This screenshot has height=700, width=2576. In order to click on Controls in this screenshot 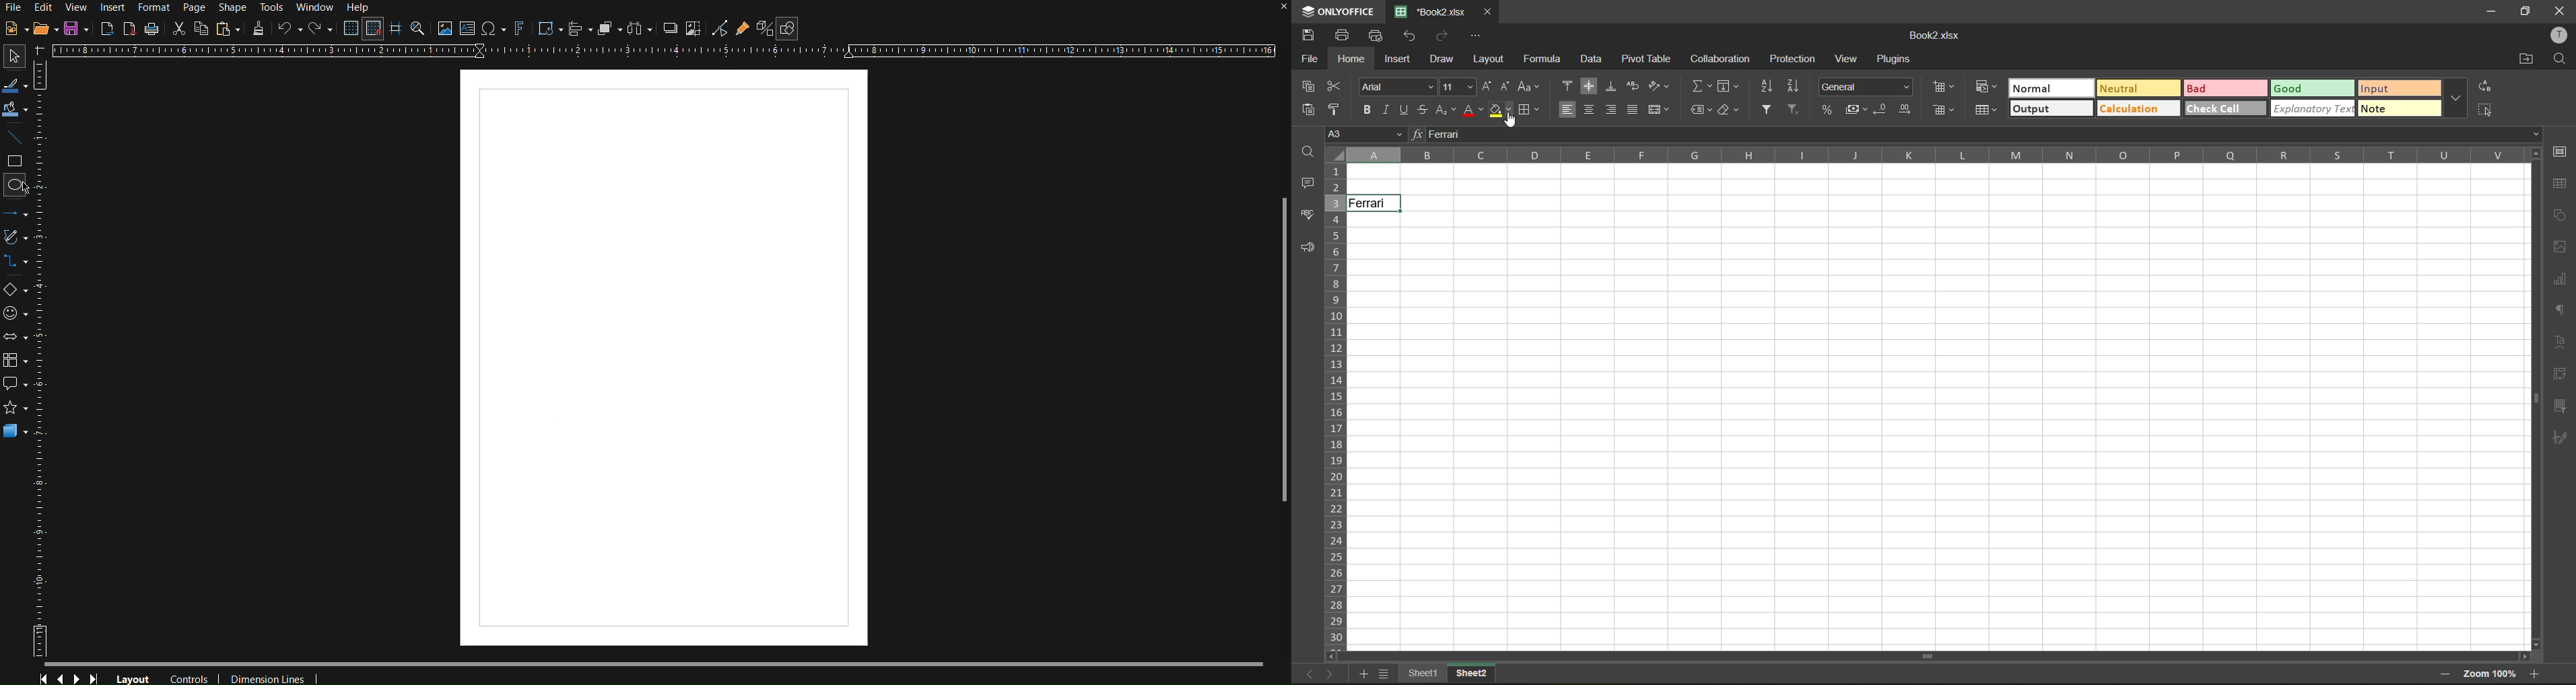, I will do `click(70, 676)`.